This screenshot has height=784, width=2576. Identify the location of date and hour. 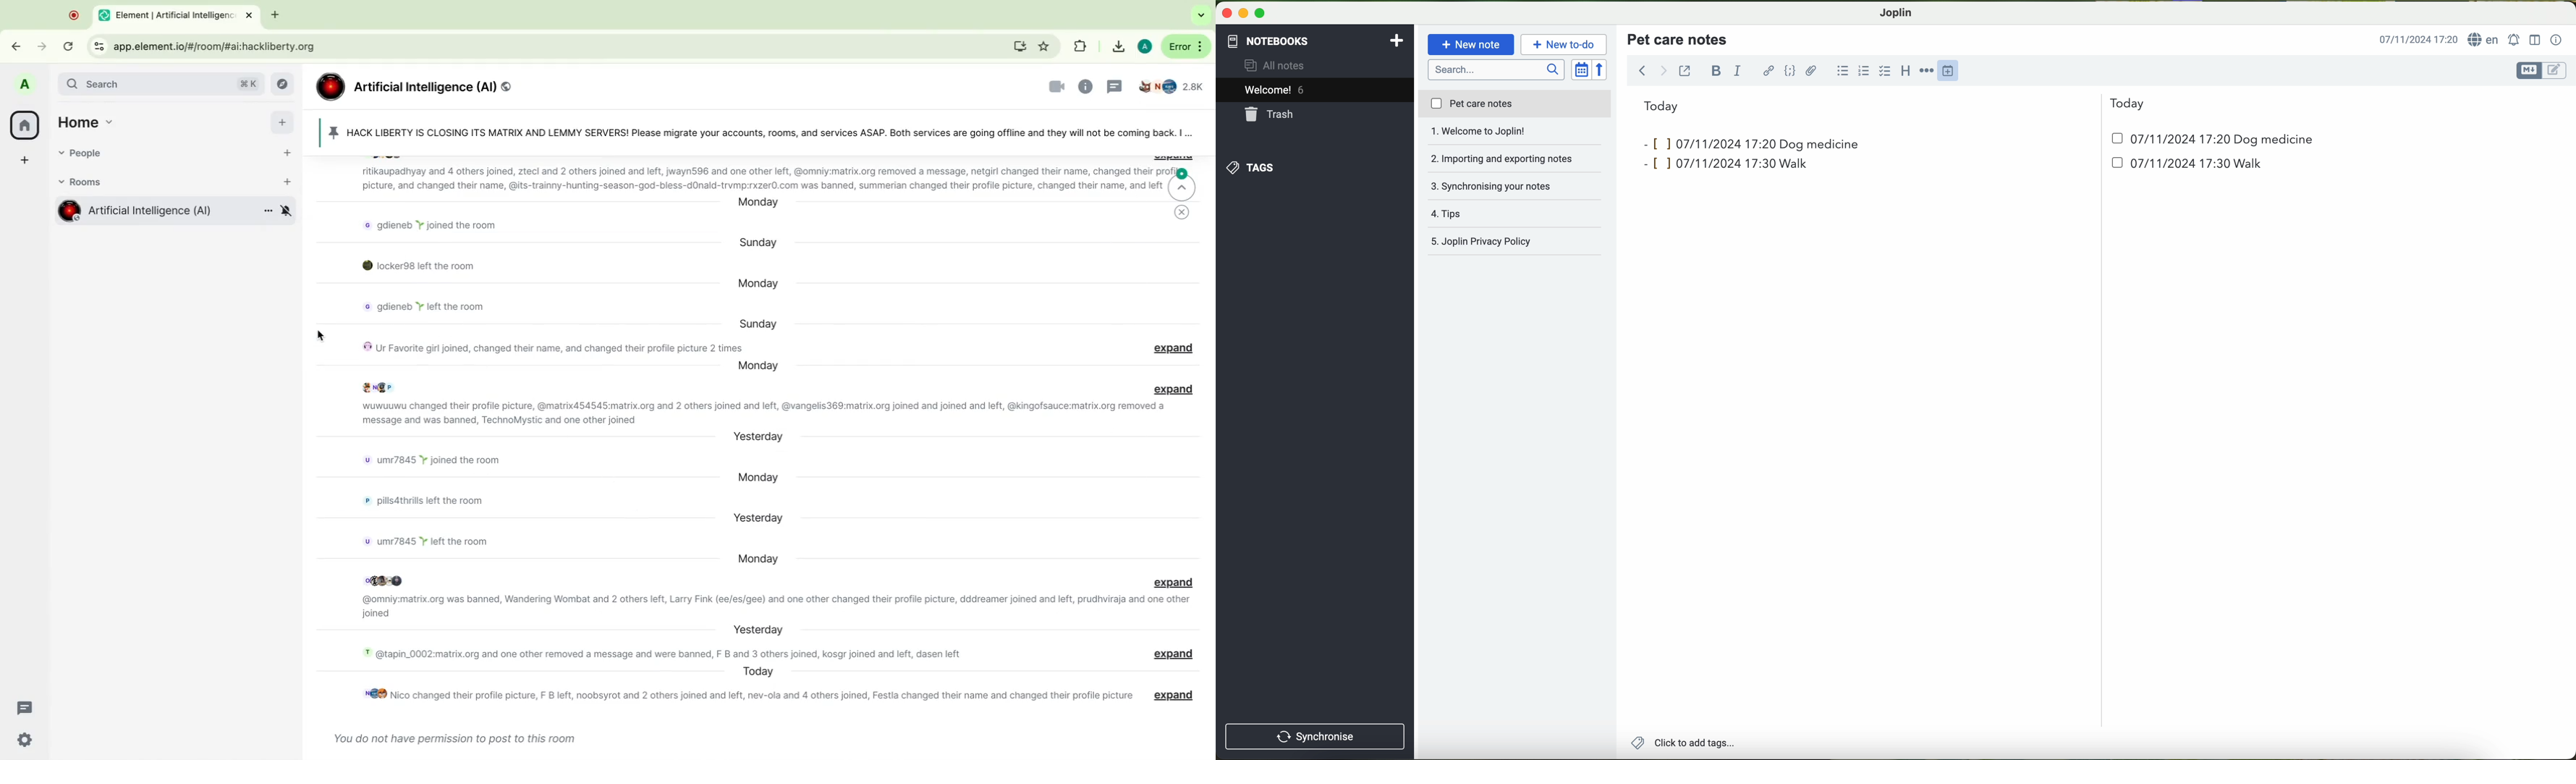
(1977, 168).